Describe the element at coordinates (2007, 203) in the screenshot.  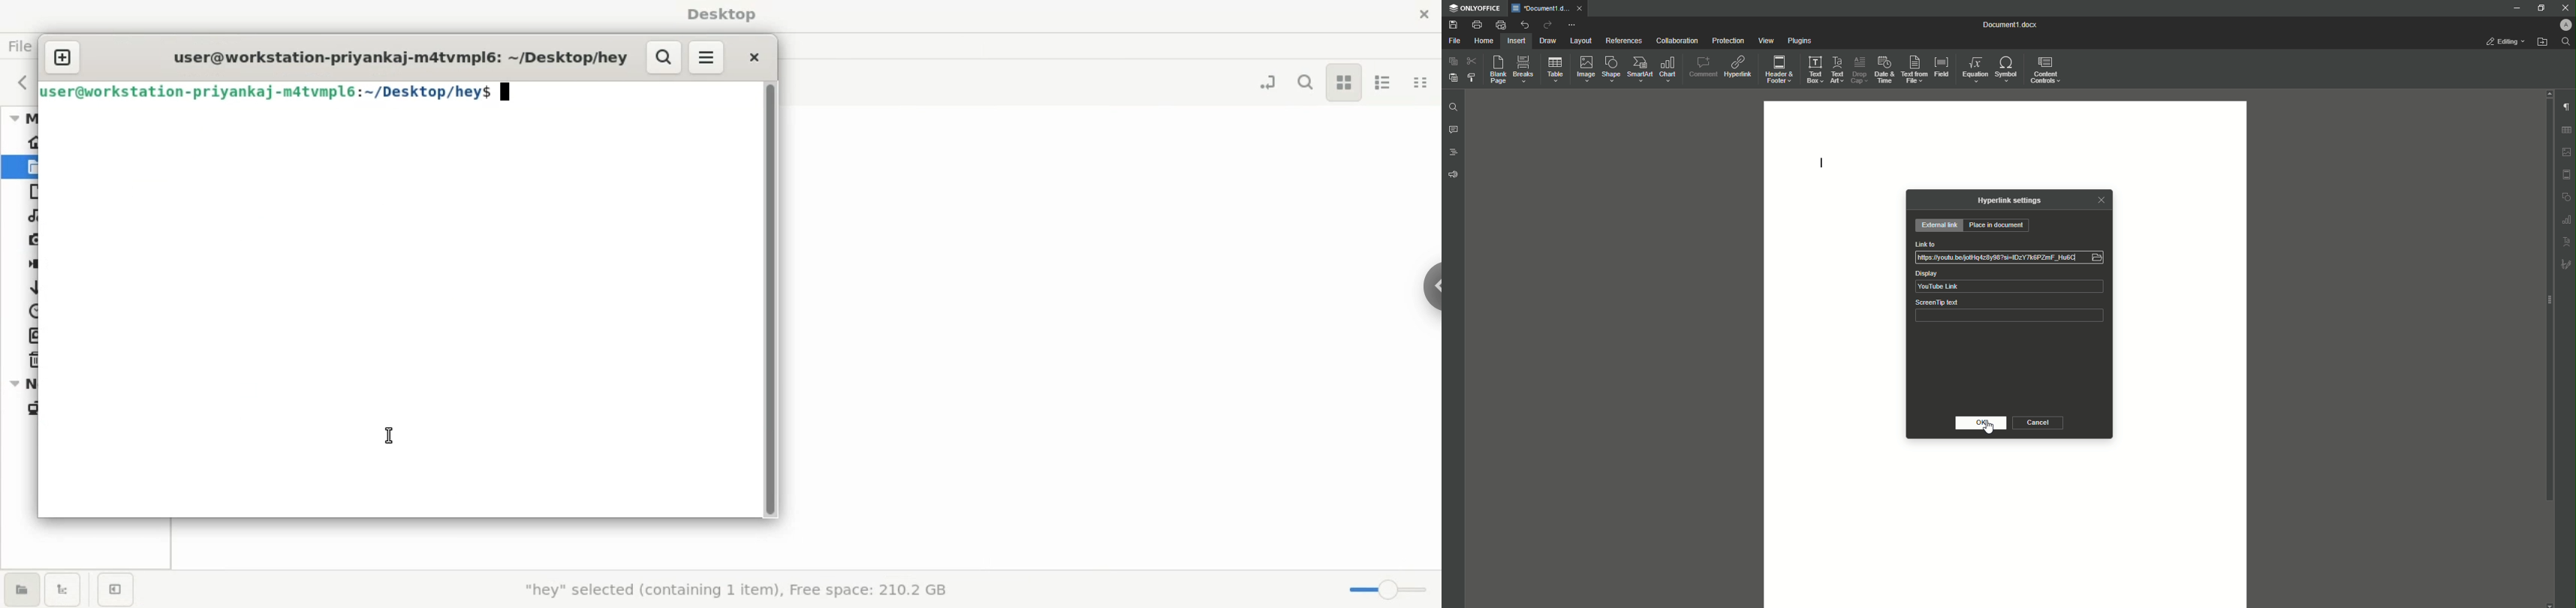
I see `Hyperlink Settings` at that location.